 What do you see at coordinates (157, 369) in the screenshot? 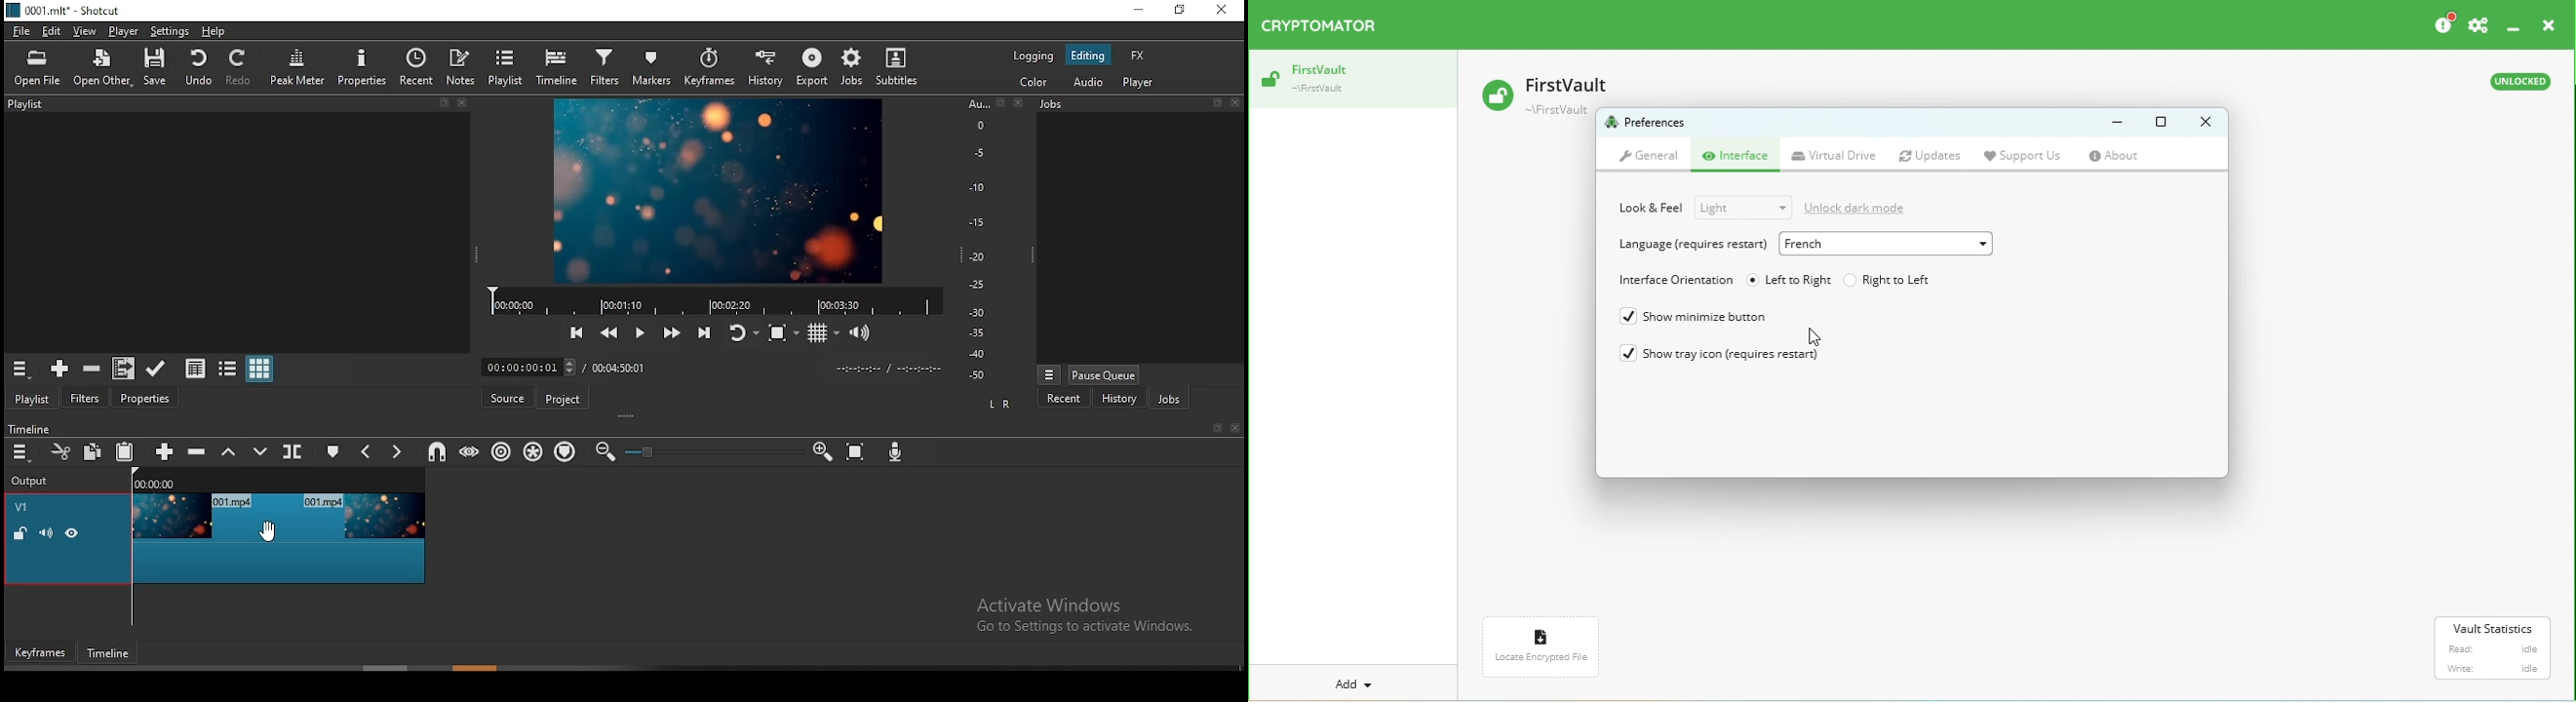
I see `update` at bounding box center [157, 369].